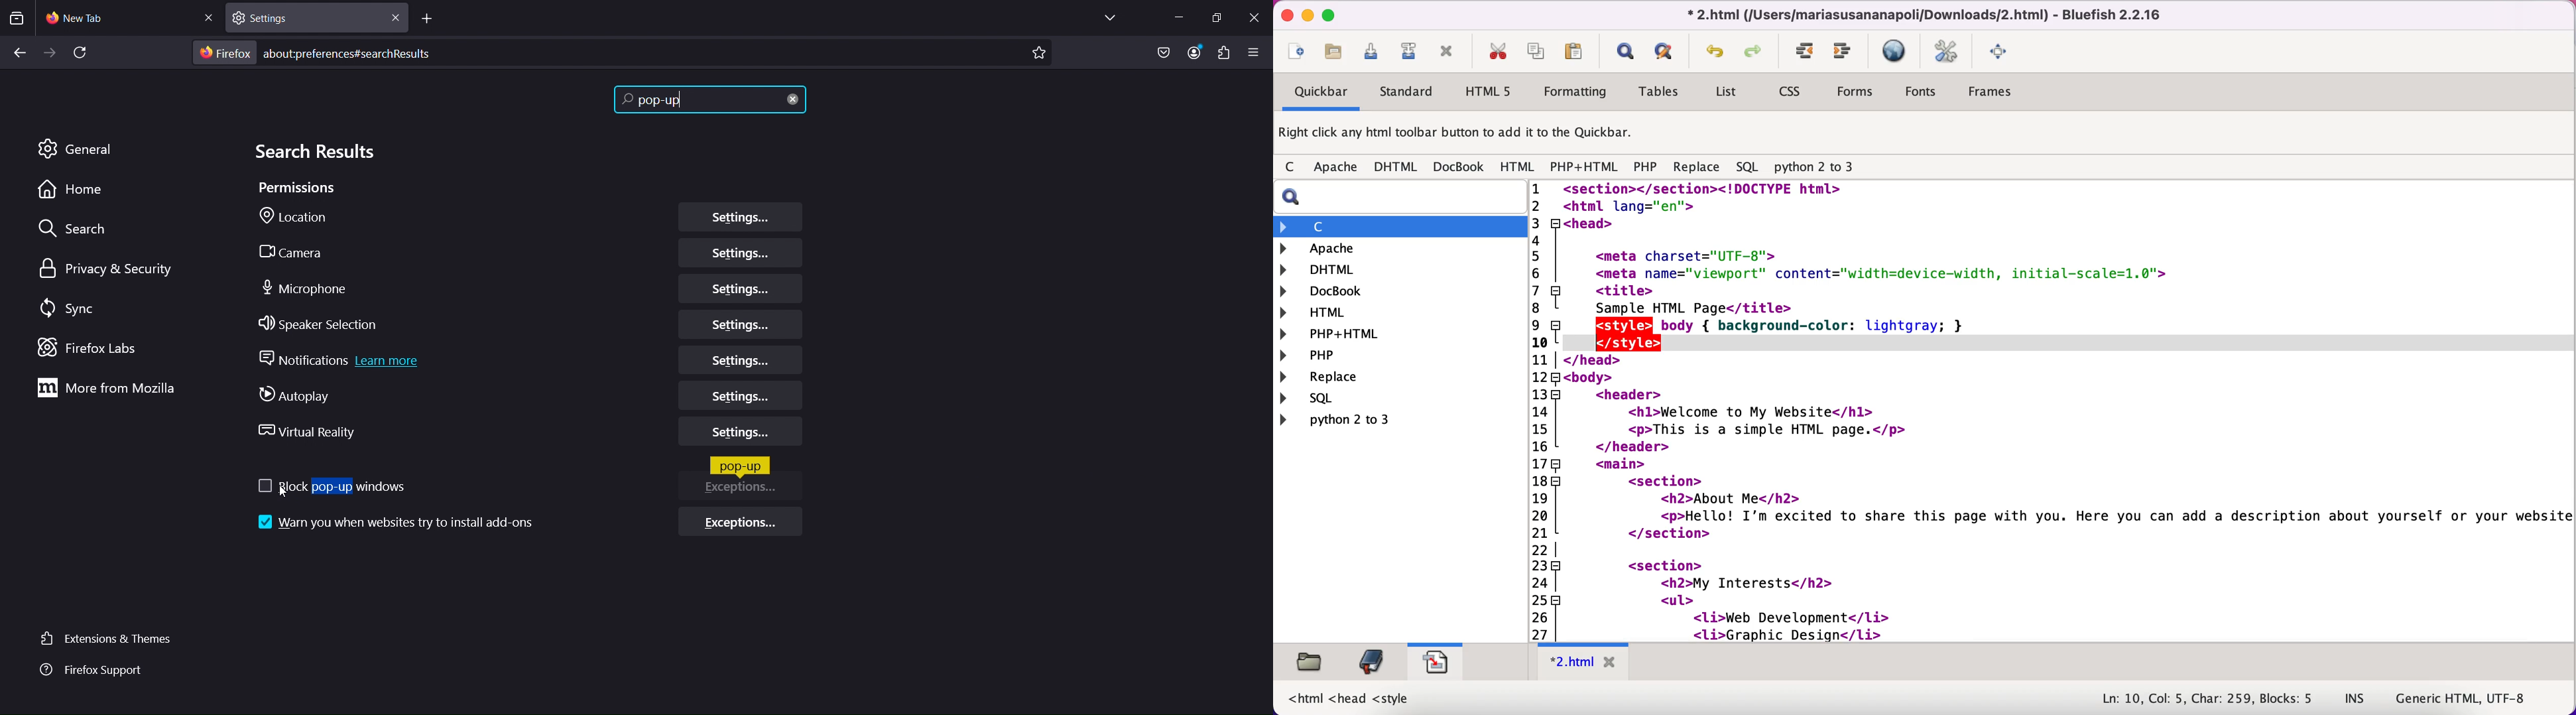 This screenshot has height=728, width=2576. I want to click on Pop-up, so click(741, 466).